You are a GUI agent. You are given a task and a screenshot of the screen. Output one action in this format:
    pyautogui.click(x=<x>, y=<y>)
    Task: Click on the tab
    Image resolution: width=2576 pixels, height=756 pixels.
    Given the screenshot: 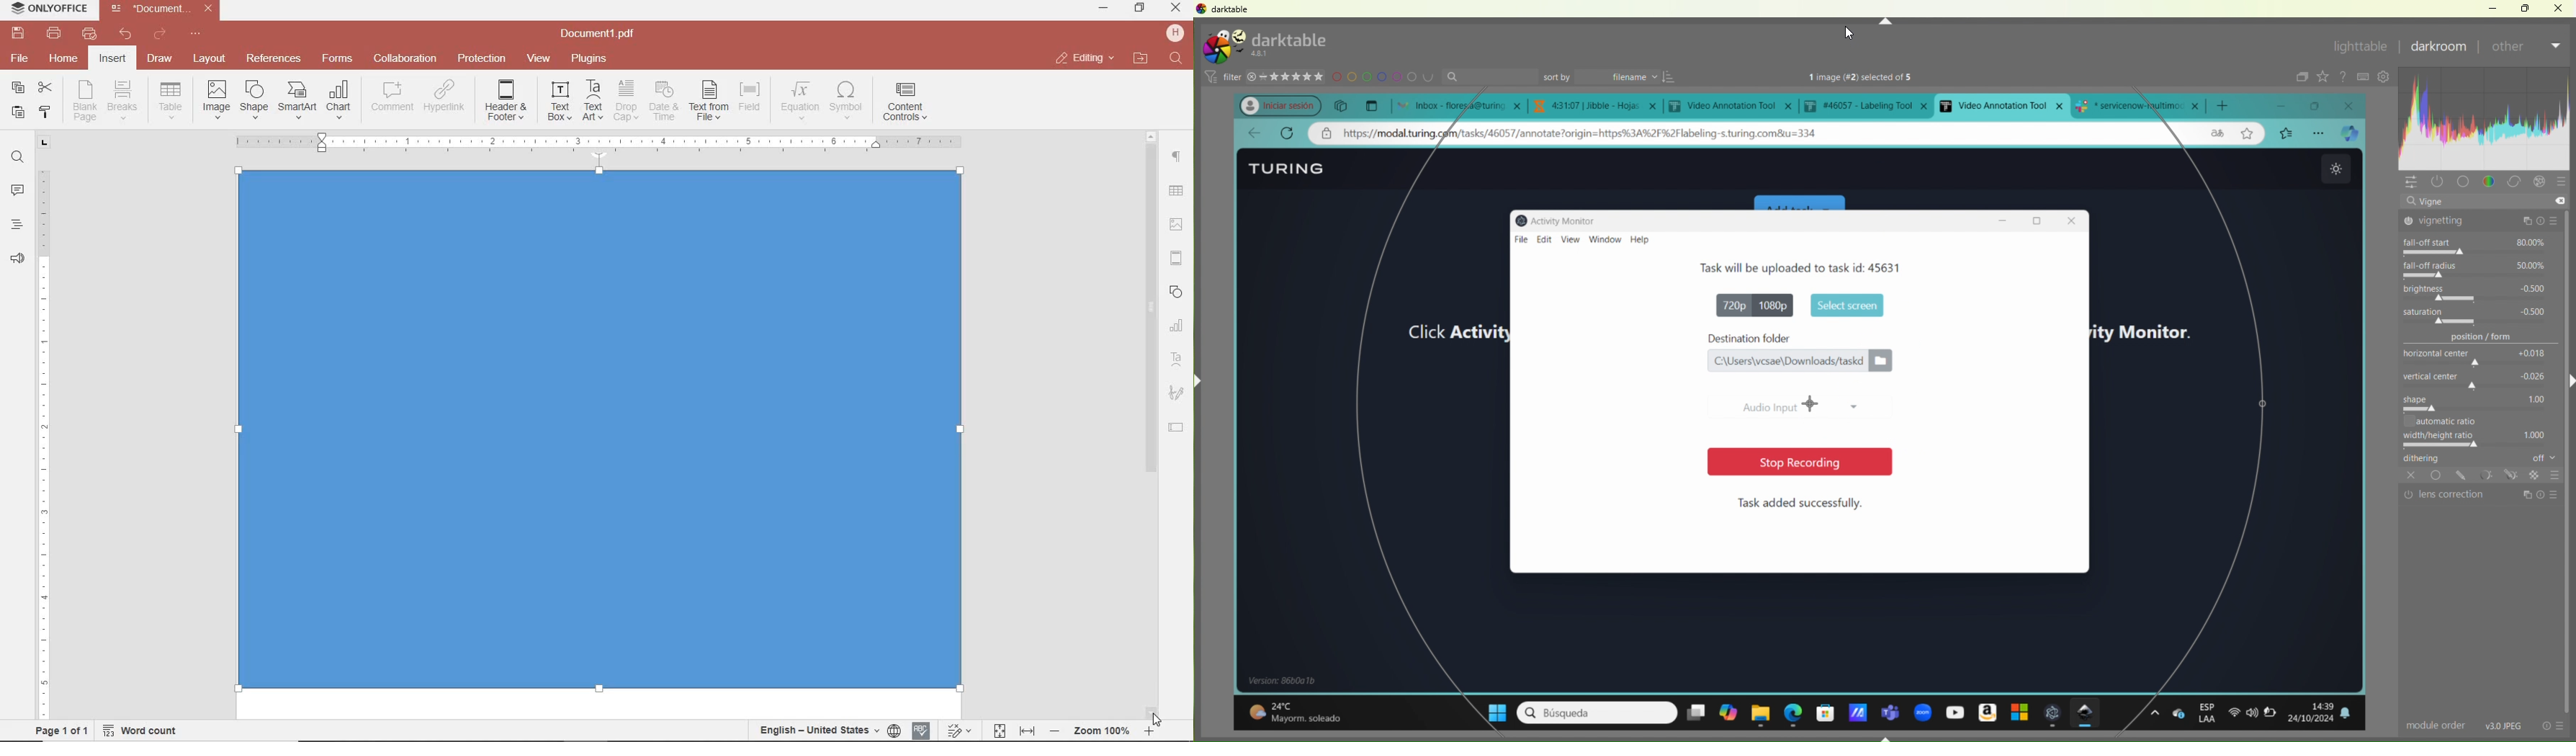 What is the action you would take?
    pyautogui.click(x=1870, y=105)
    